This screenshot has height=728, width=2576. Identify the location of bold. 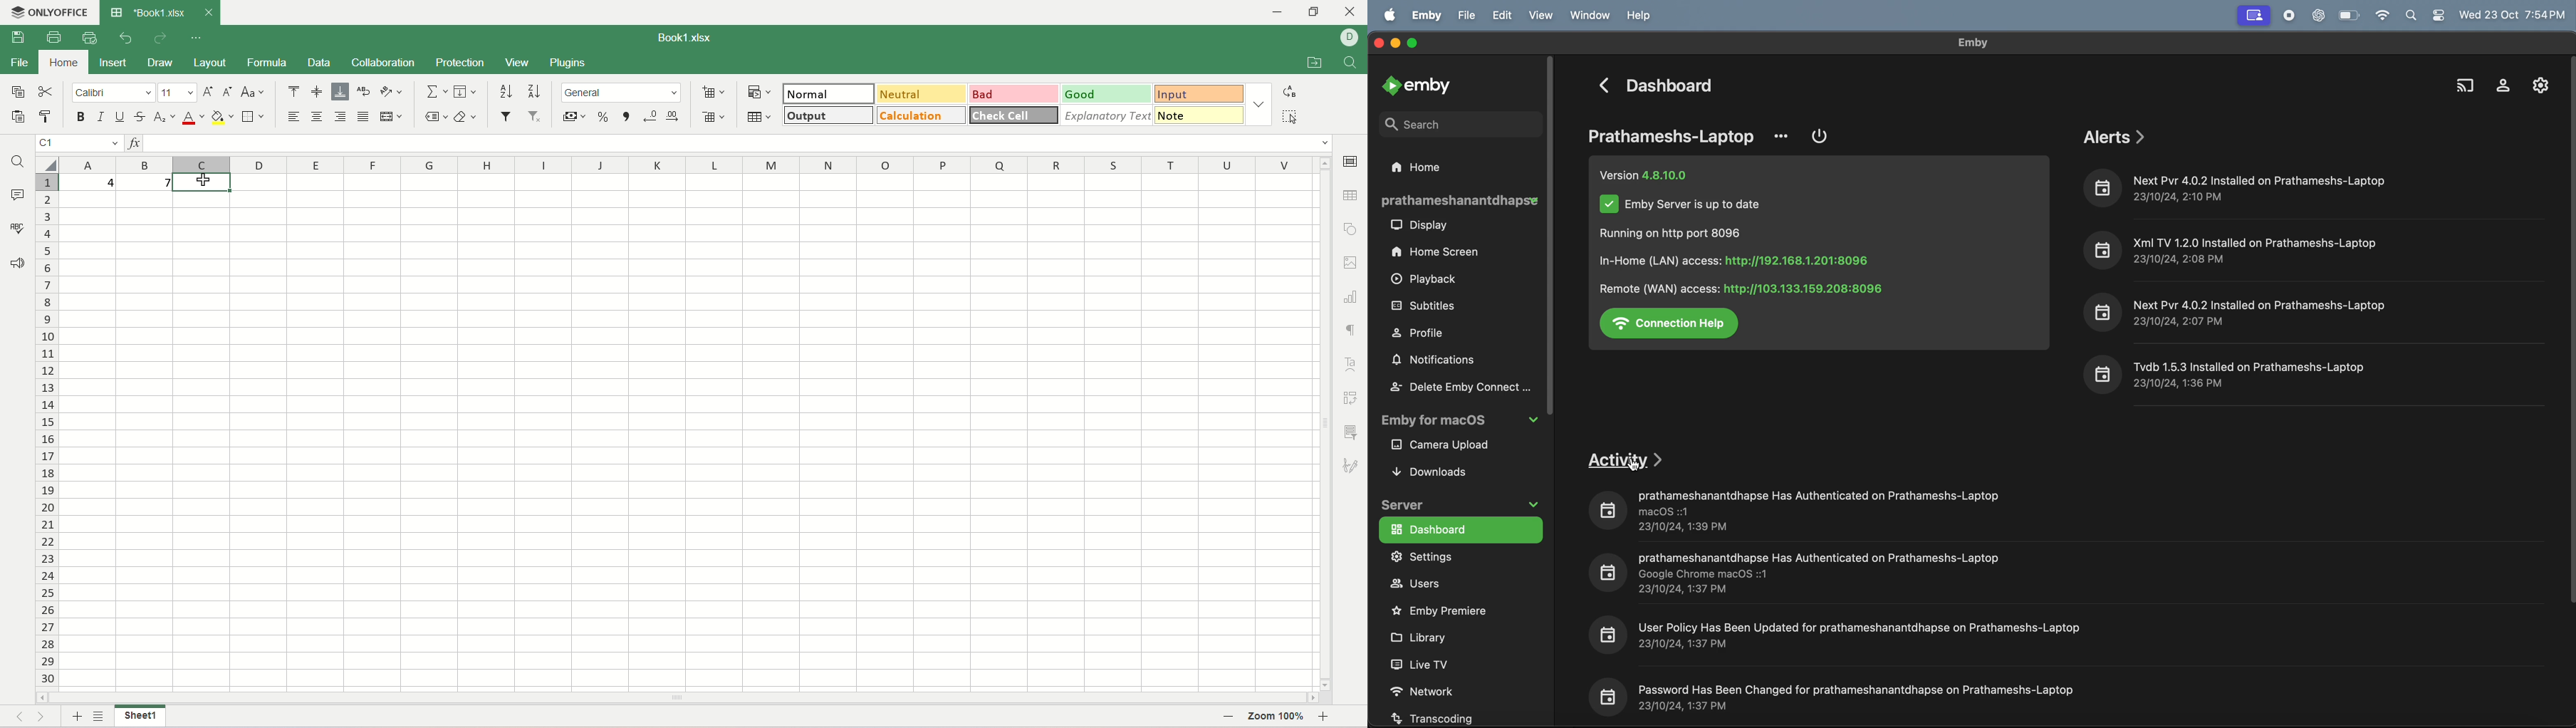
(81, 117).